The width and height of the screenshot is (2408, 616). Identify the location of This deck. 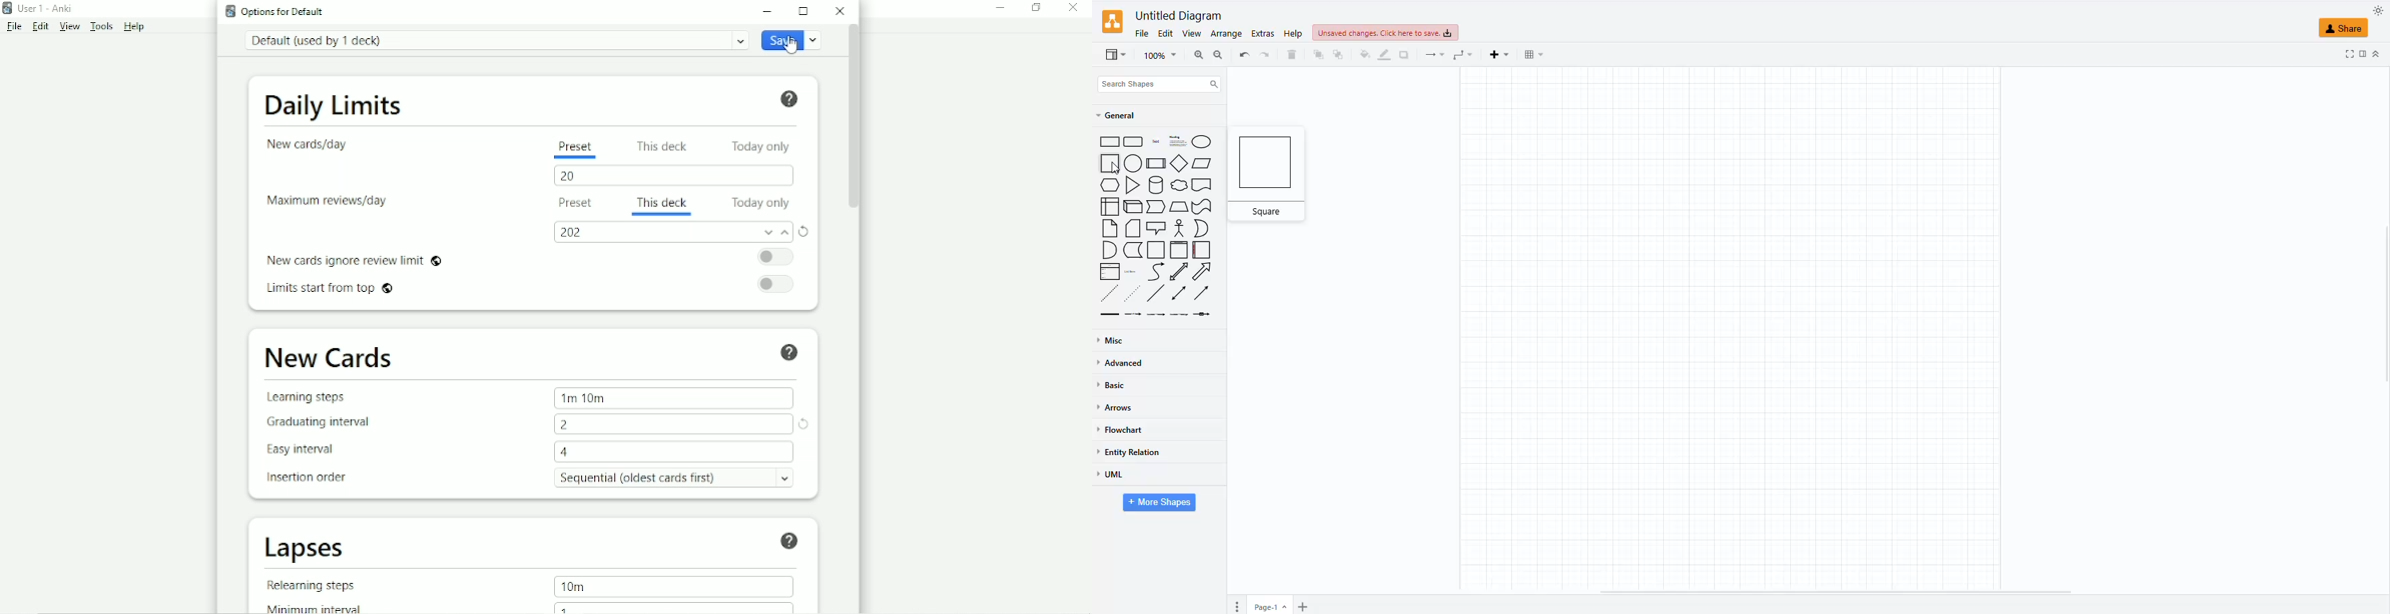
(665, 145).